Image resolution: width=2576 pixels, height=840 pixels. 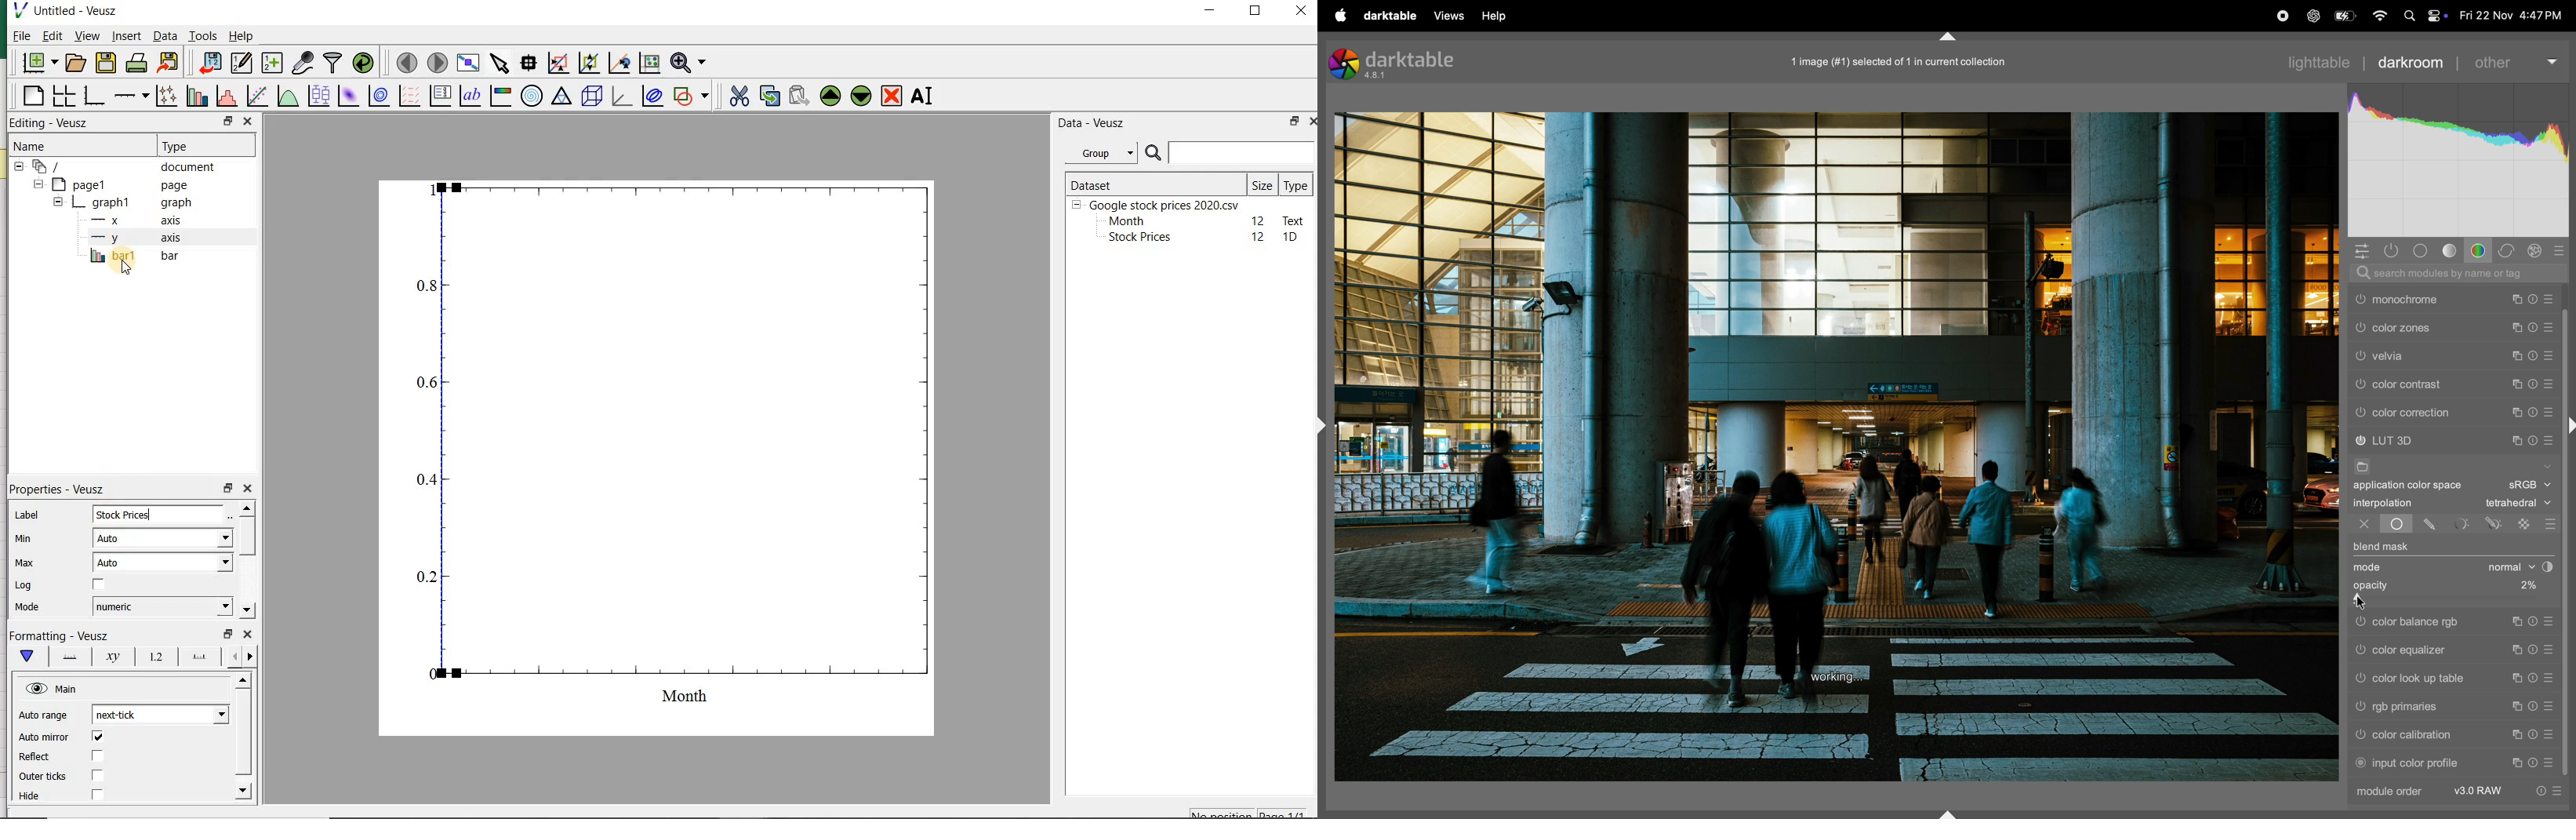 What do you see at coordinates (2364, 601) in the screenshot?
I see `cursor` at bounding box center [2364, 601].